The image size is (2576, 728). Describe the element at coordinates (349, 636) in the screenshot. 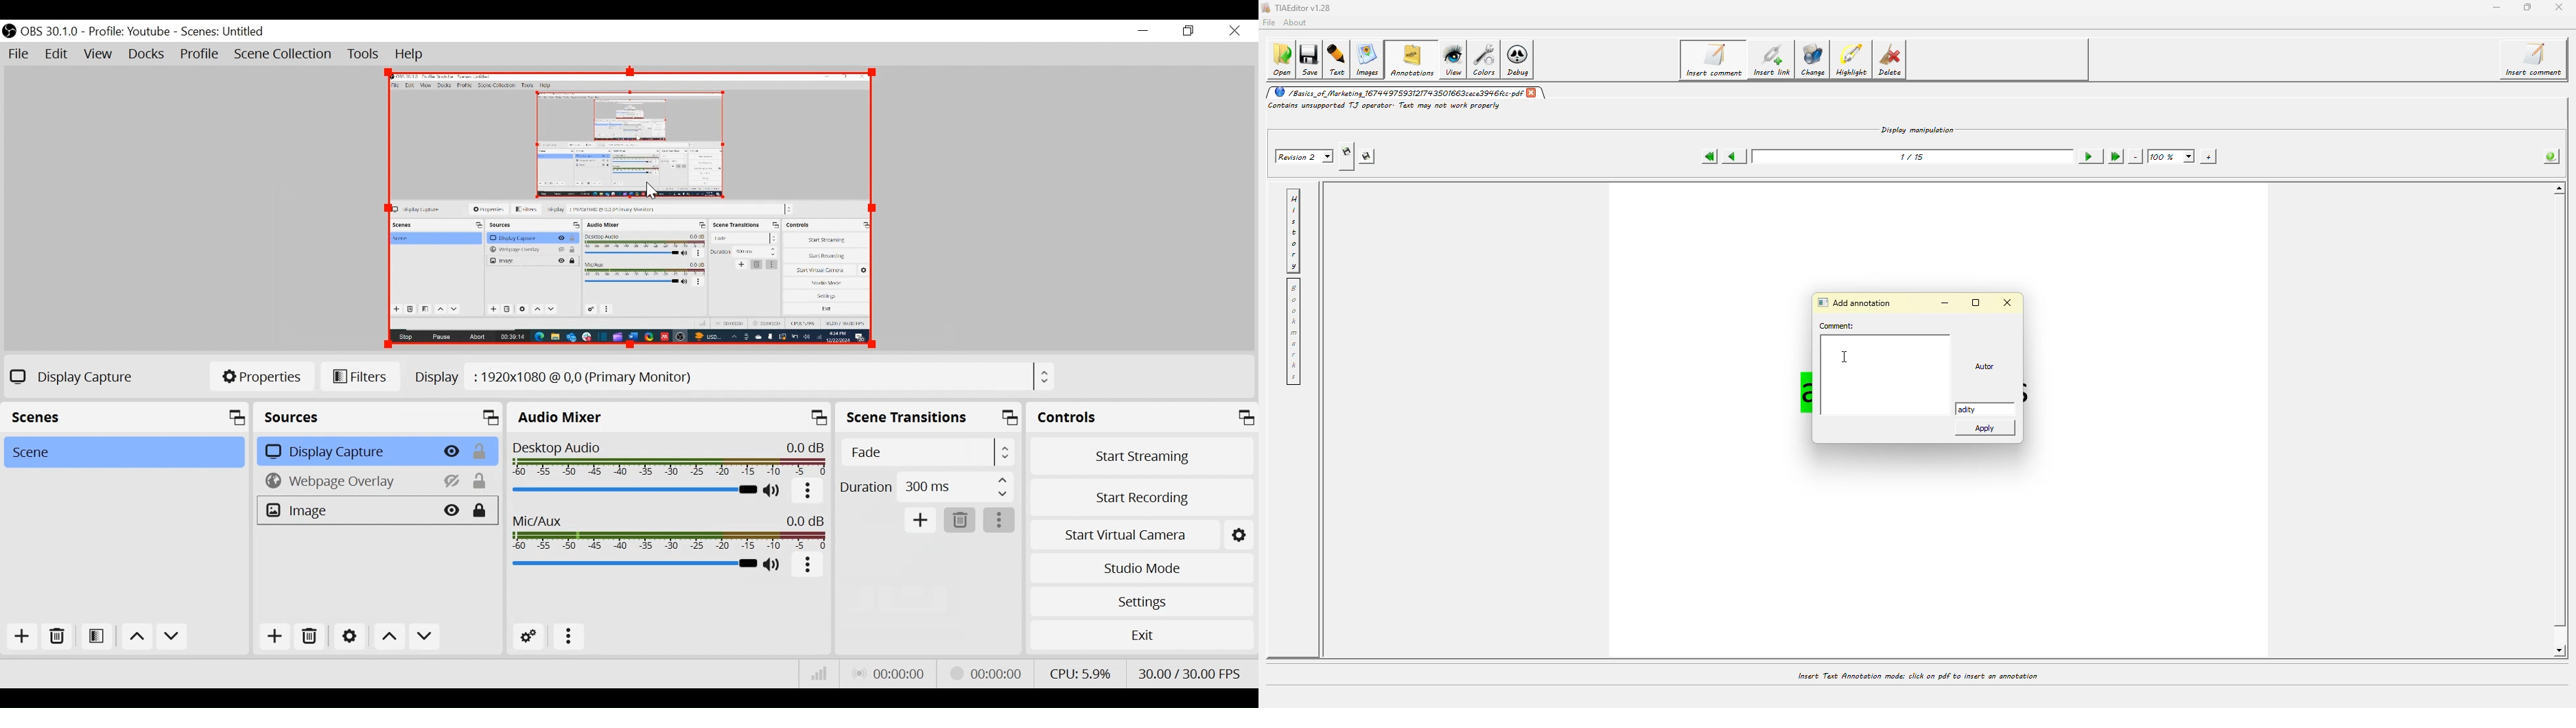

I see `Settings` at that location.